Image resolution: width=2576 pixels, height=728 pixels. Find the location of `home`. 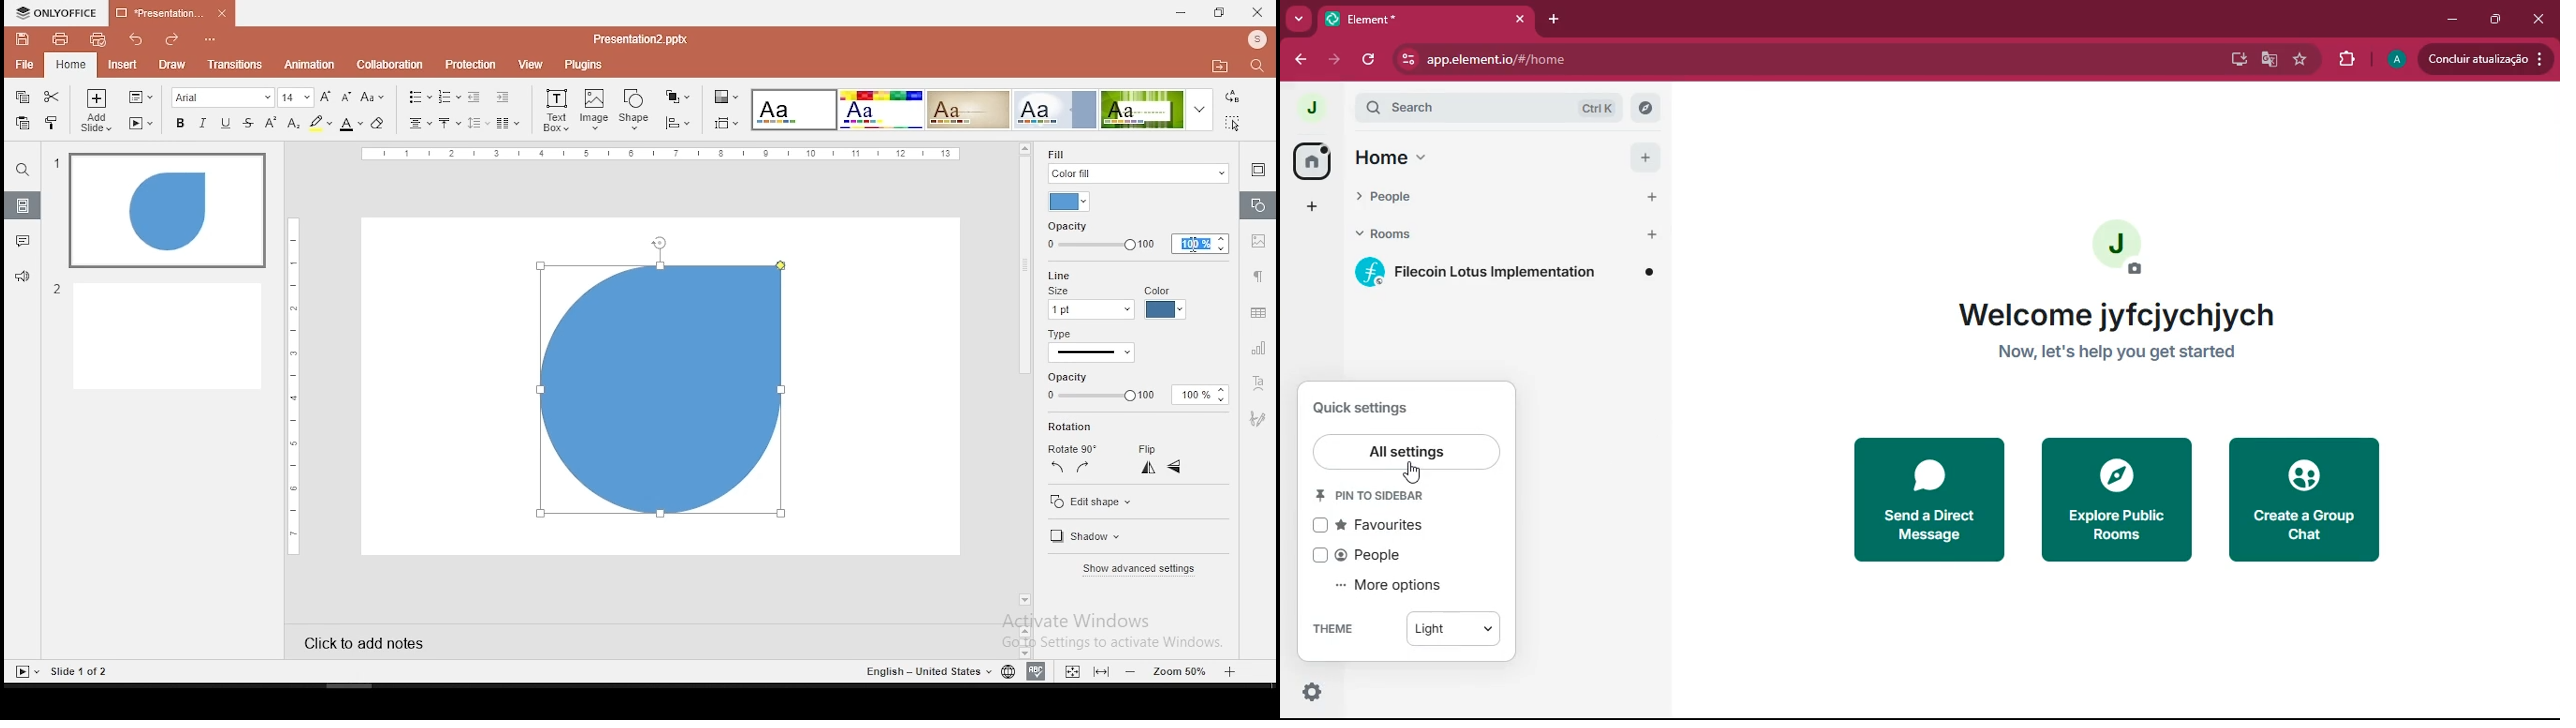

home is located at coordinates (1473, 158).